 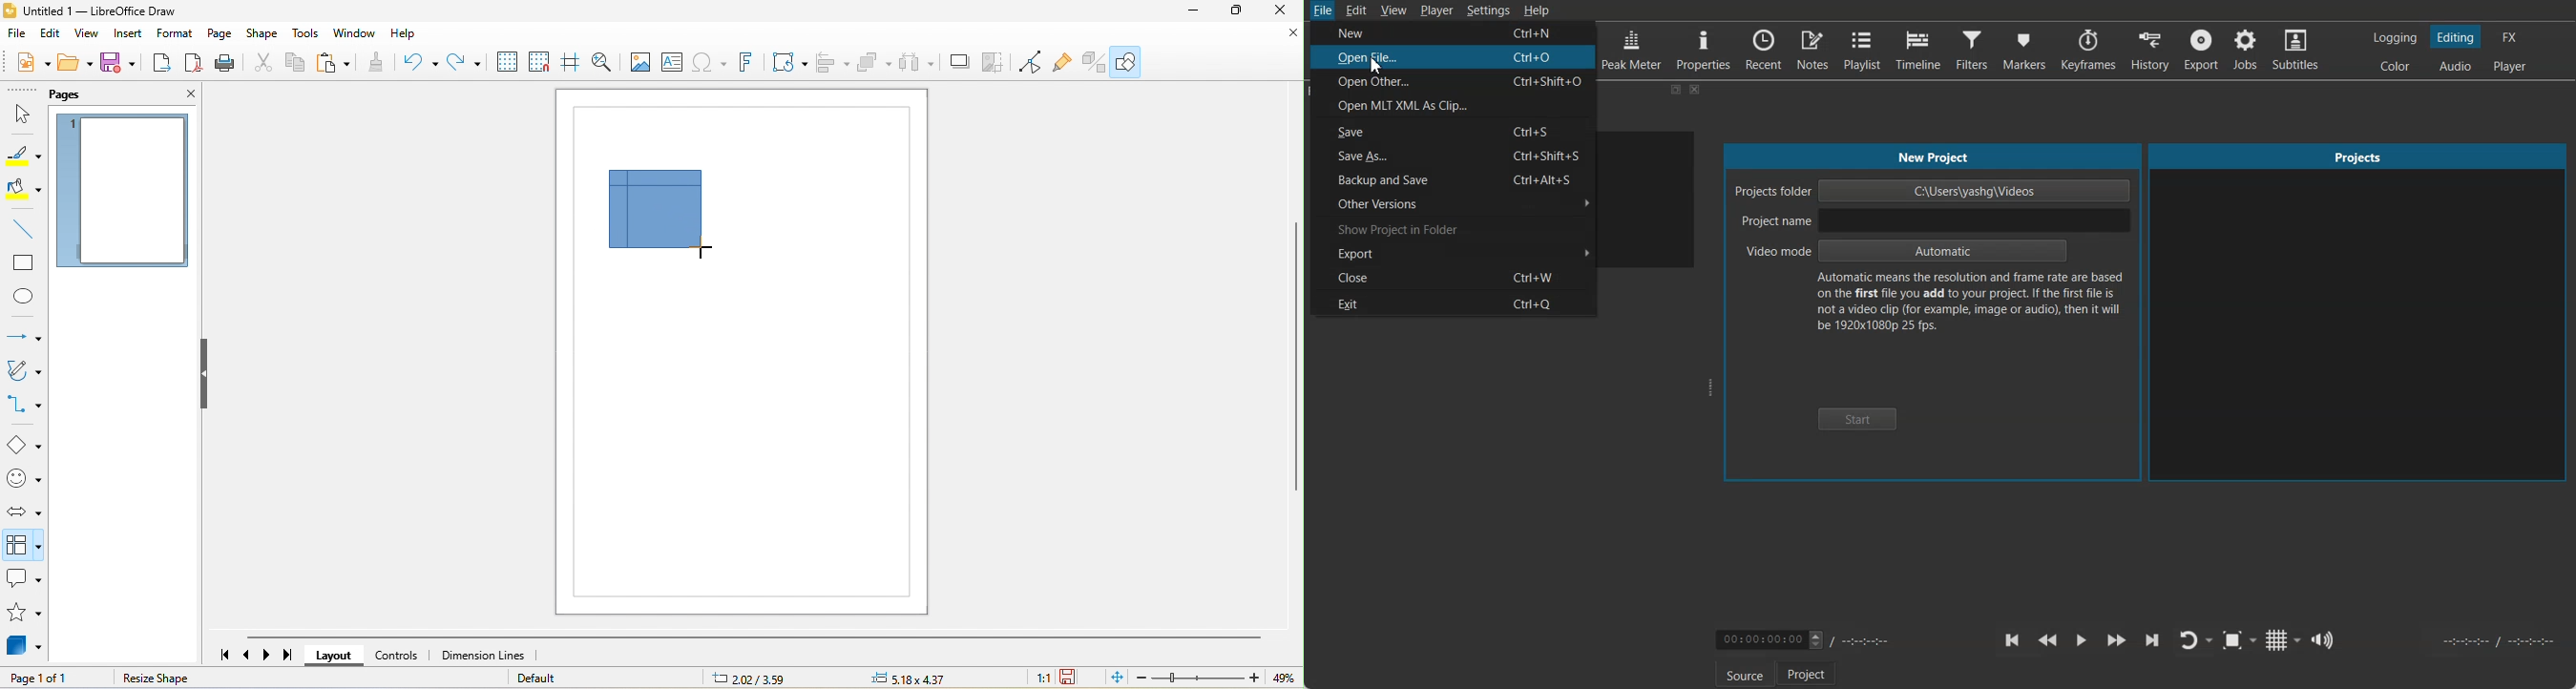 I want to click on show gluepoint function, so click(x=1065, y=62).